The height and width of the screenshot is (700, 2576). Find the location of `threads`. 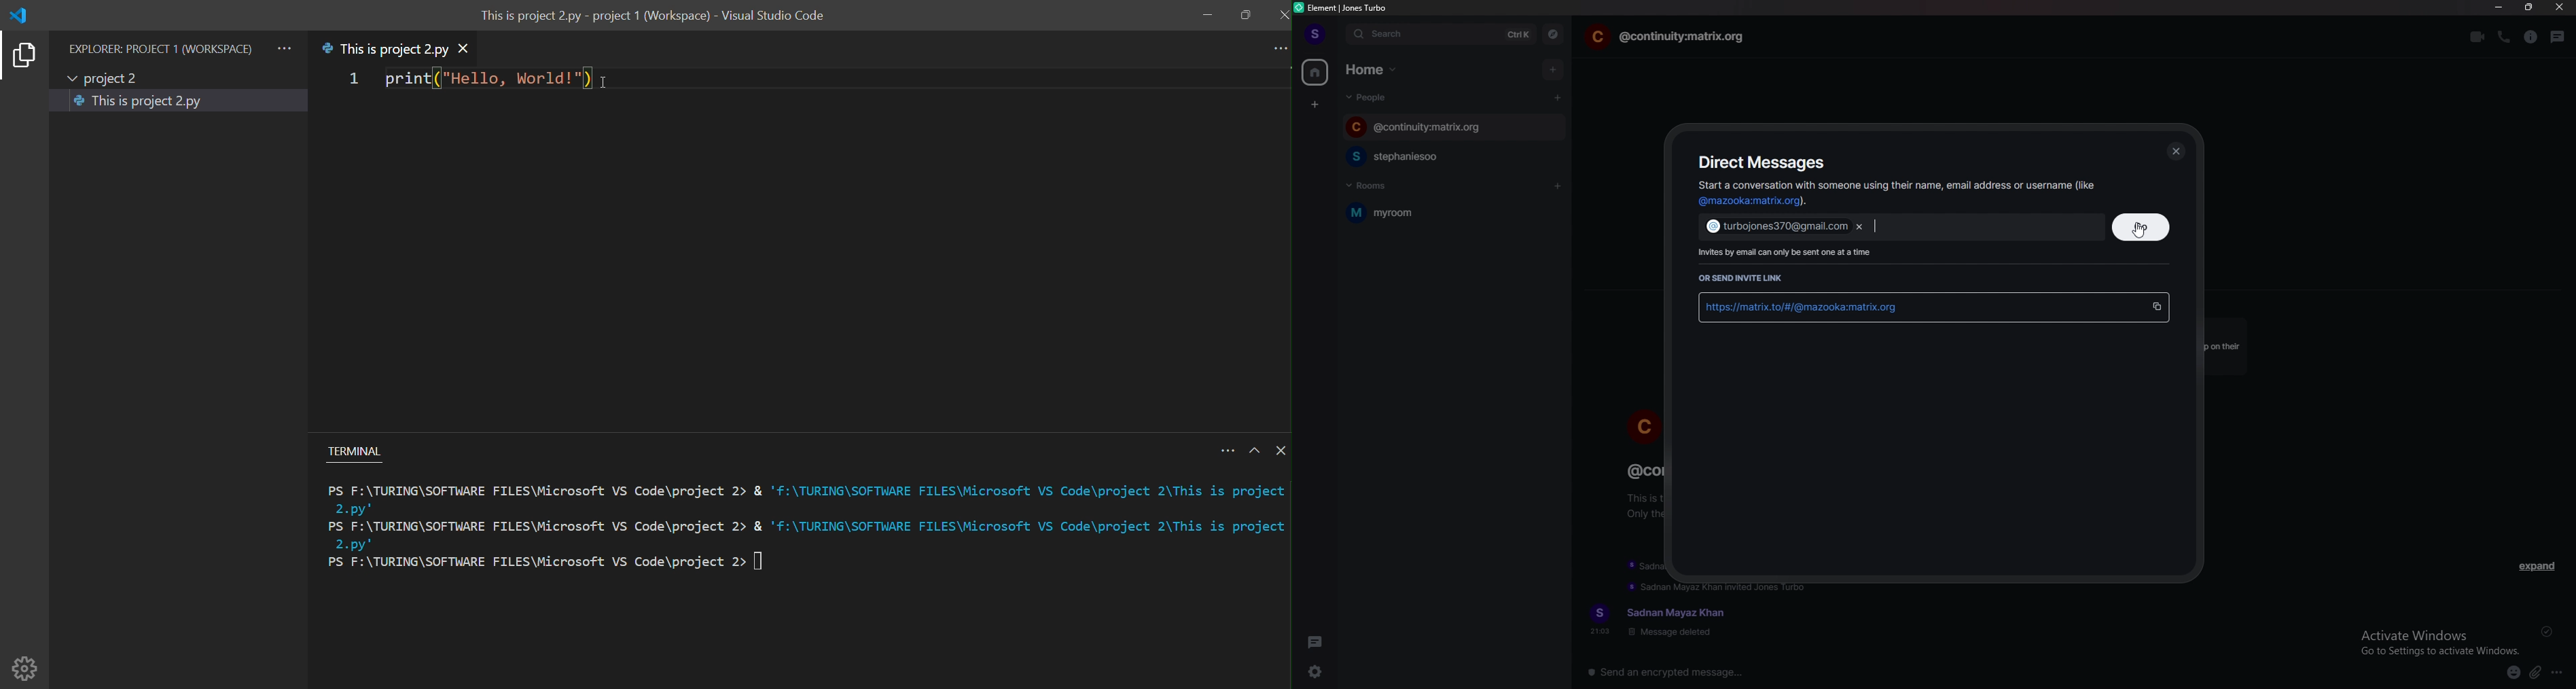

threads is located at coordinates (1316, 642).